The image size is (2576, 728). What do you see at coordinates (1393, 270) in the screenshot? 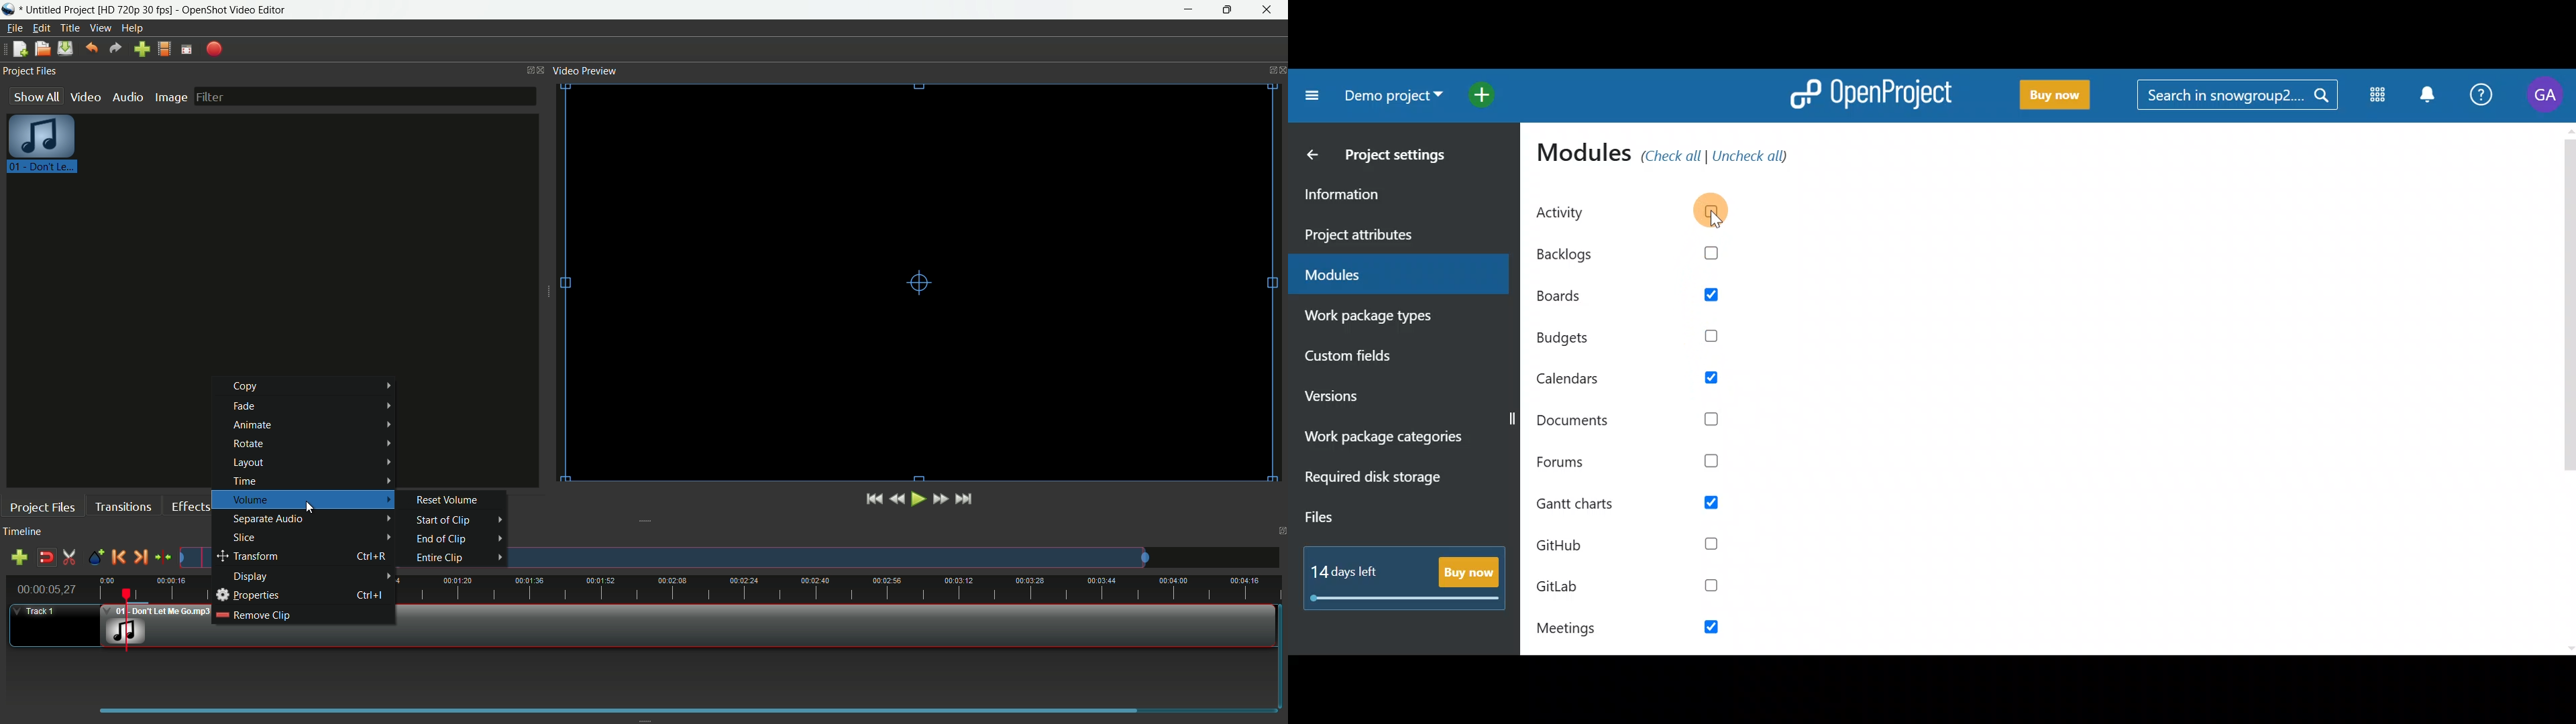
I see `Modules` at bounding box center [1393, 270].